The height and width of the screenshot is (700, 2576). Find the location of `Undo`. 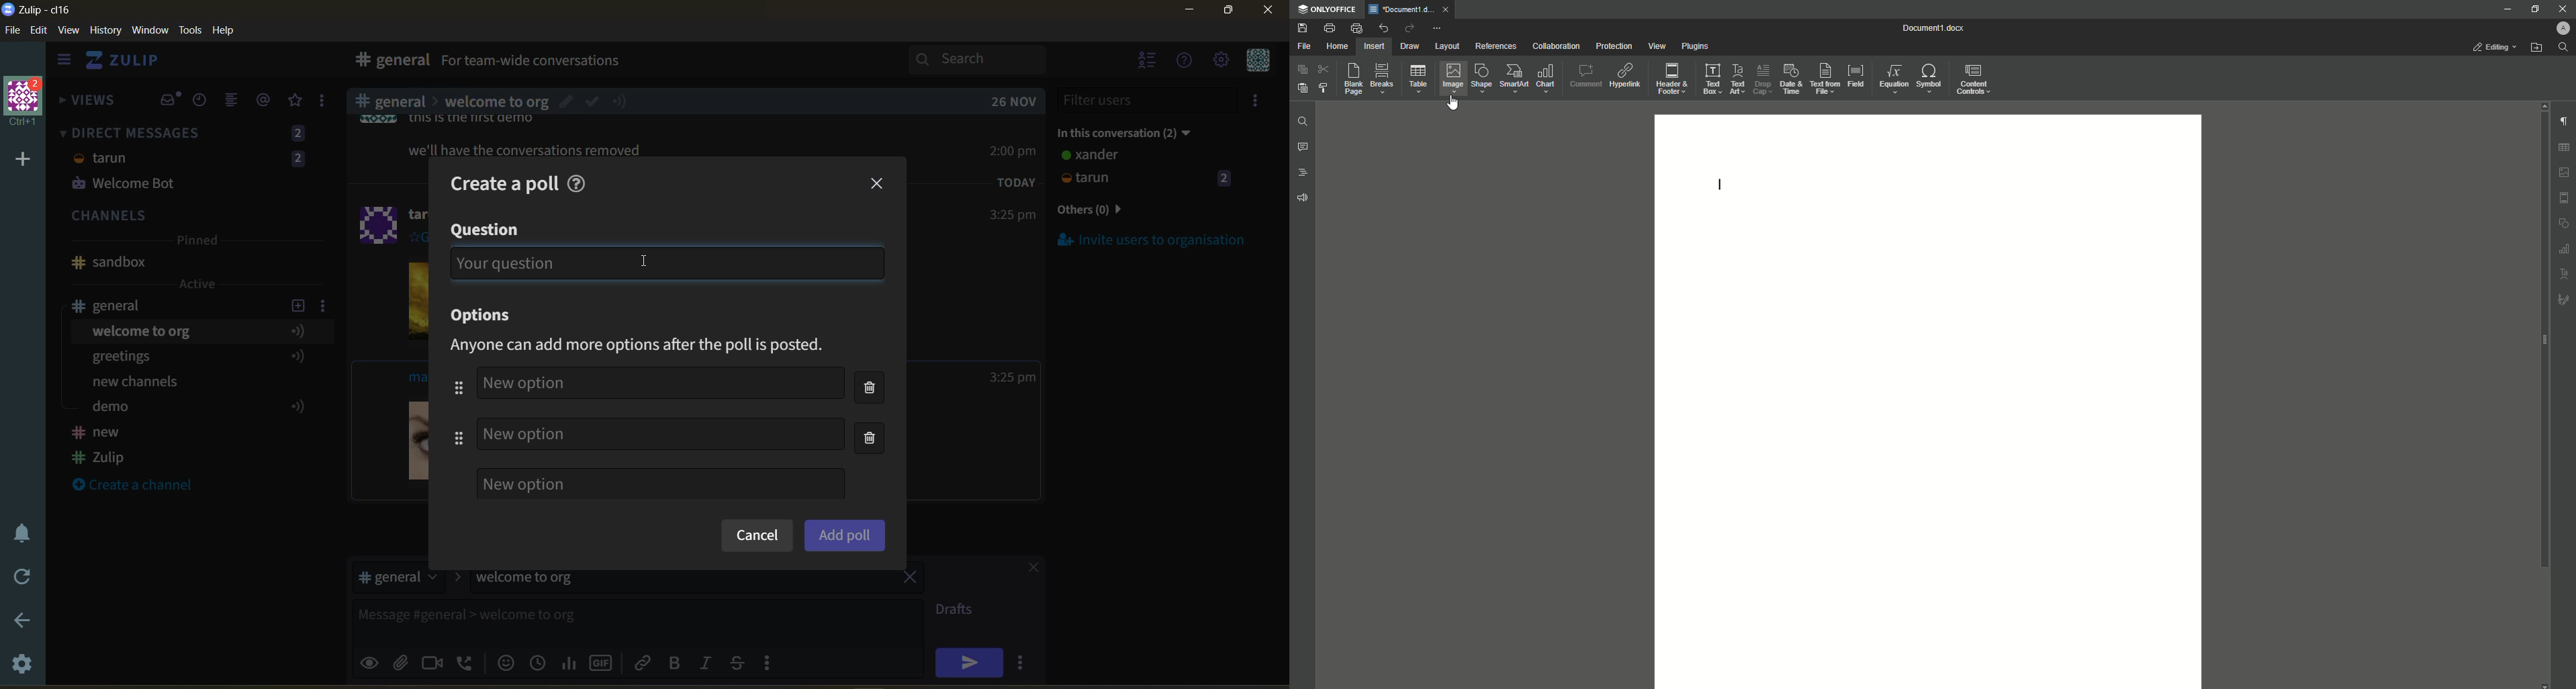

Undo is located at coordinates (1383, 28).